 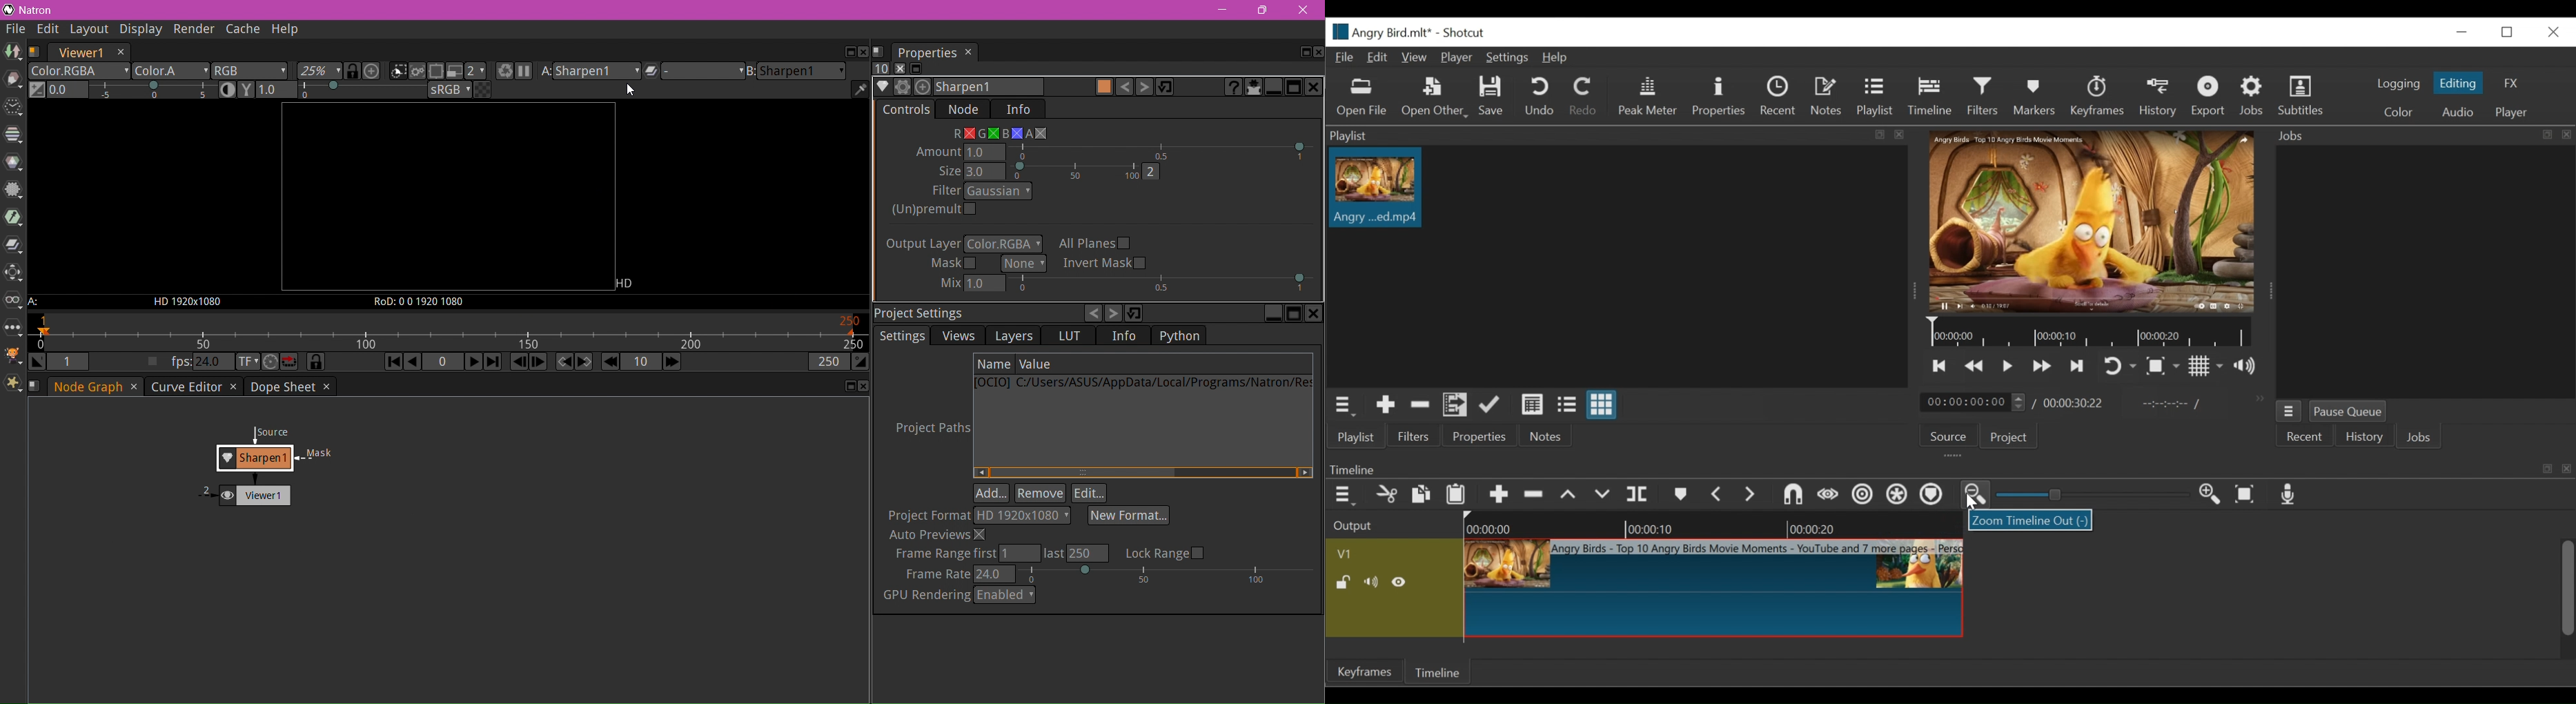 What do you see at coordinates (1344, 583) in the screenshot?
I see `(un)lock track` at bounding box center [1344, 583].